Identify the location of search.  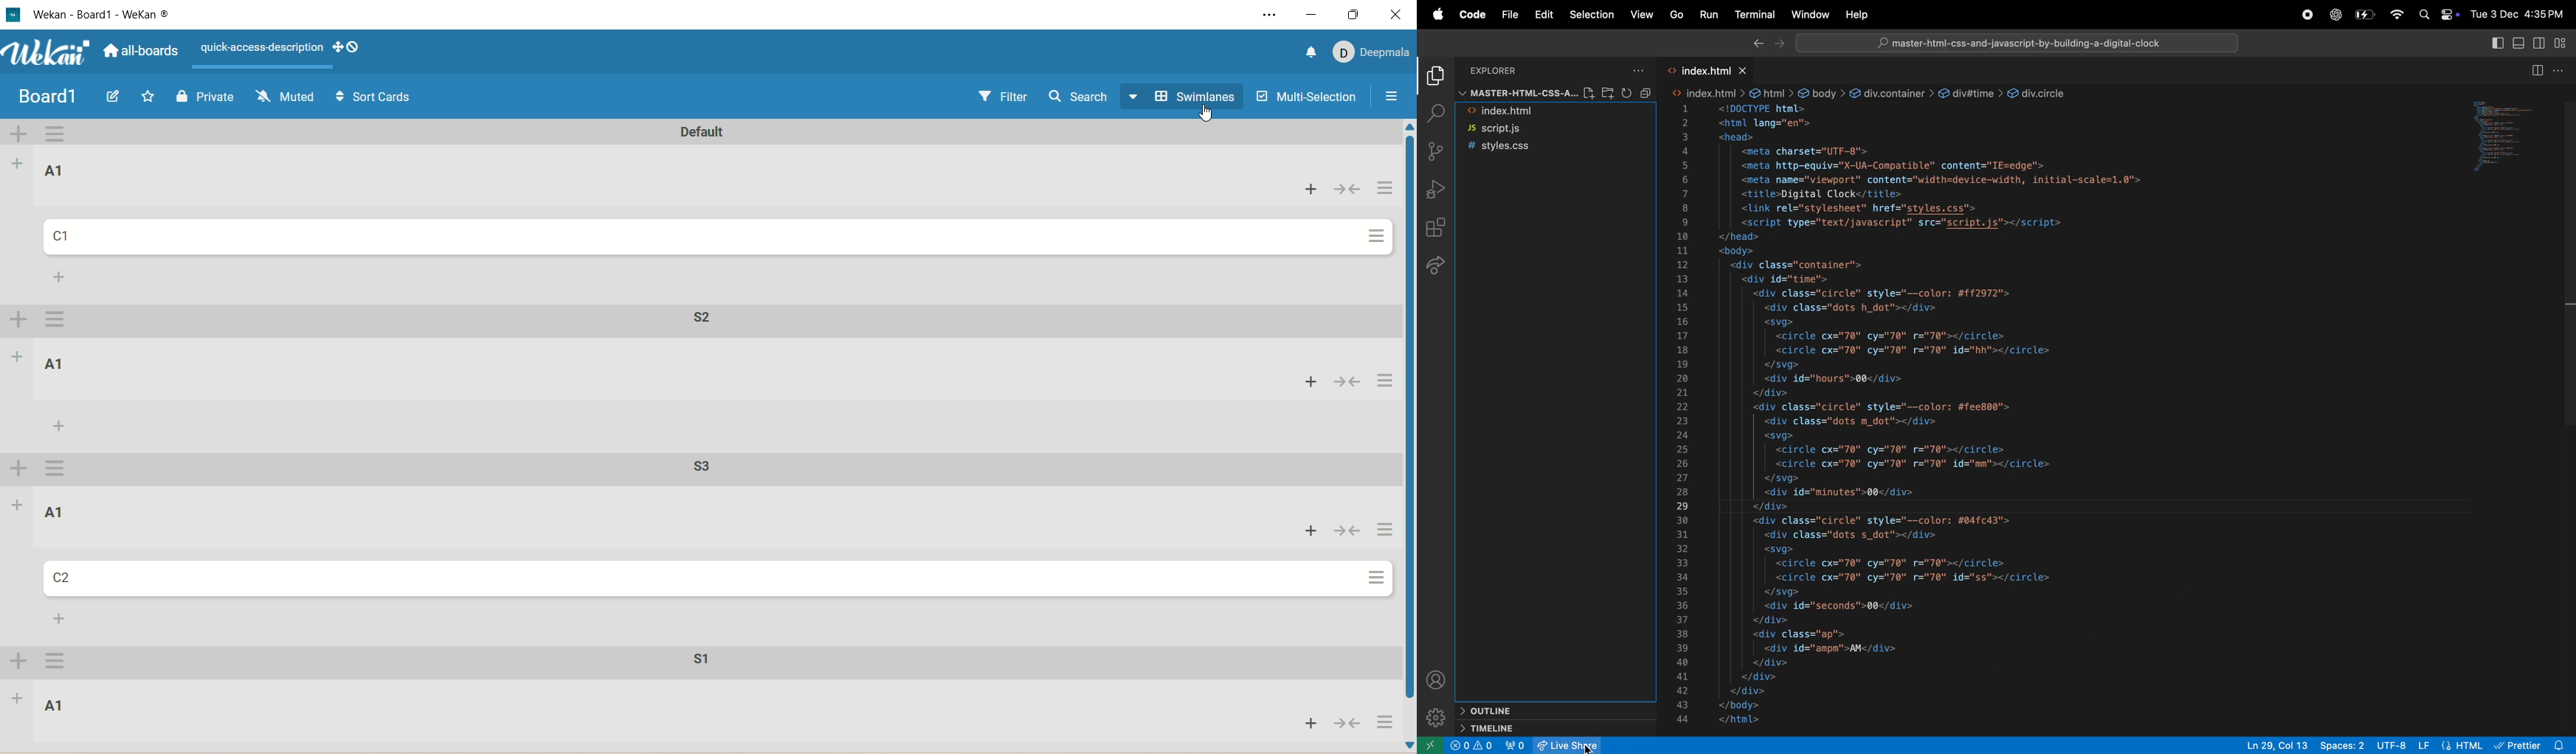
(1080, 100).